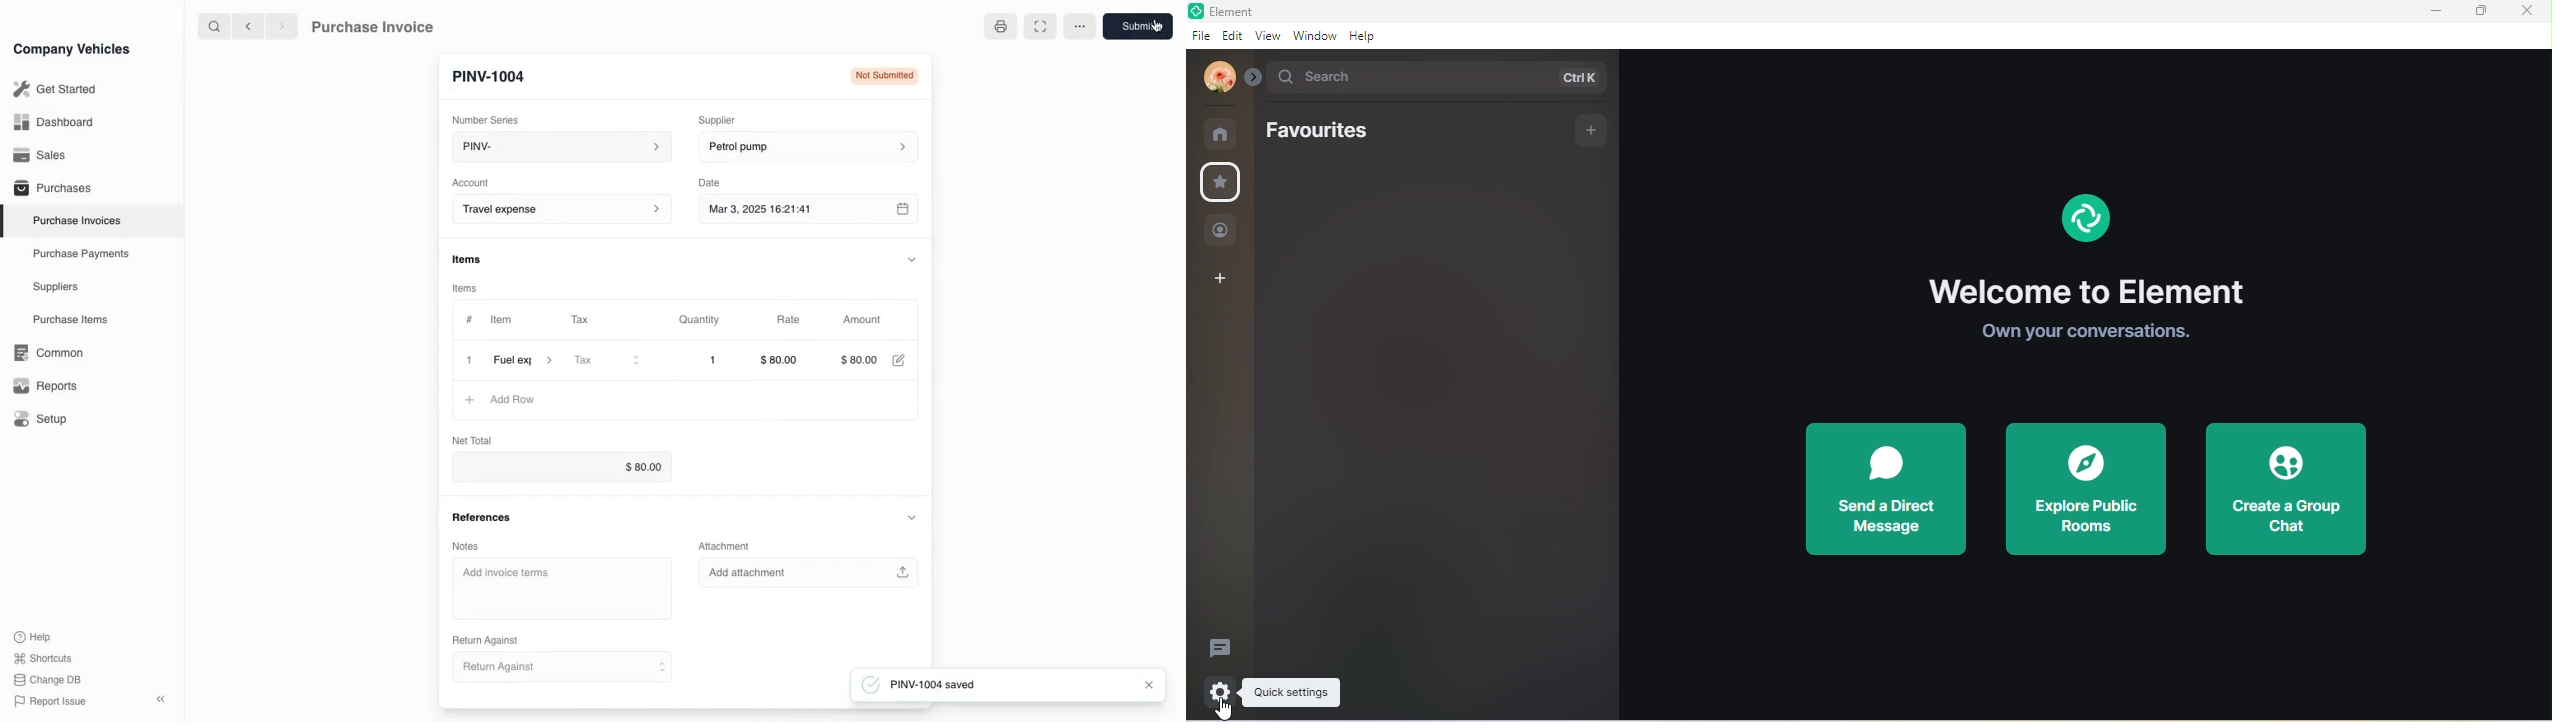 The height and width of the screenshot is (728, 2576). I want to click on Attachment, so click(727, 546).